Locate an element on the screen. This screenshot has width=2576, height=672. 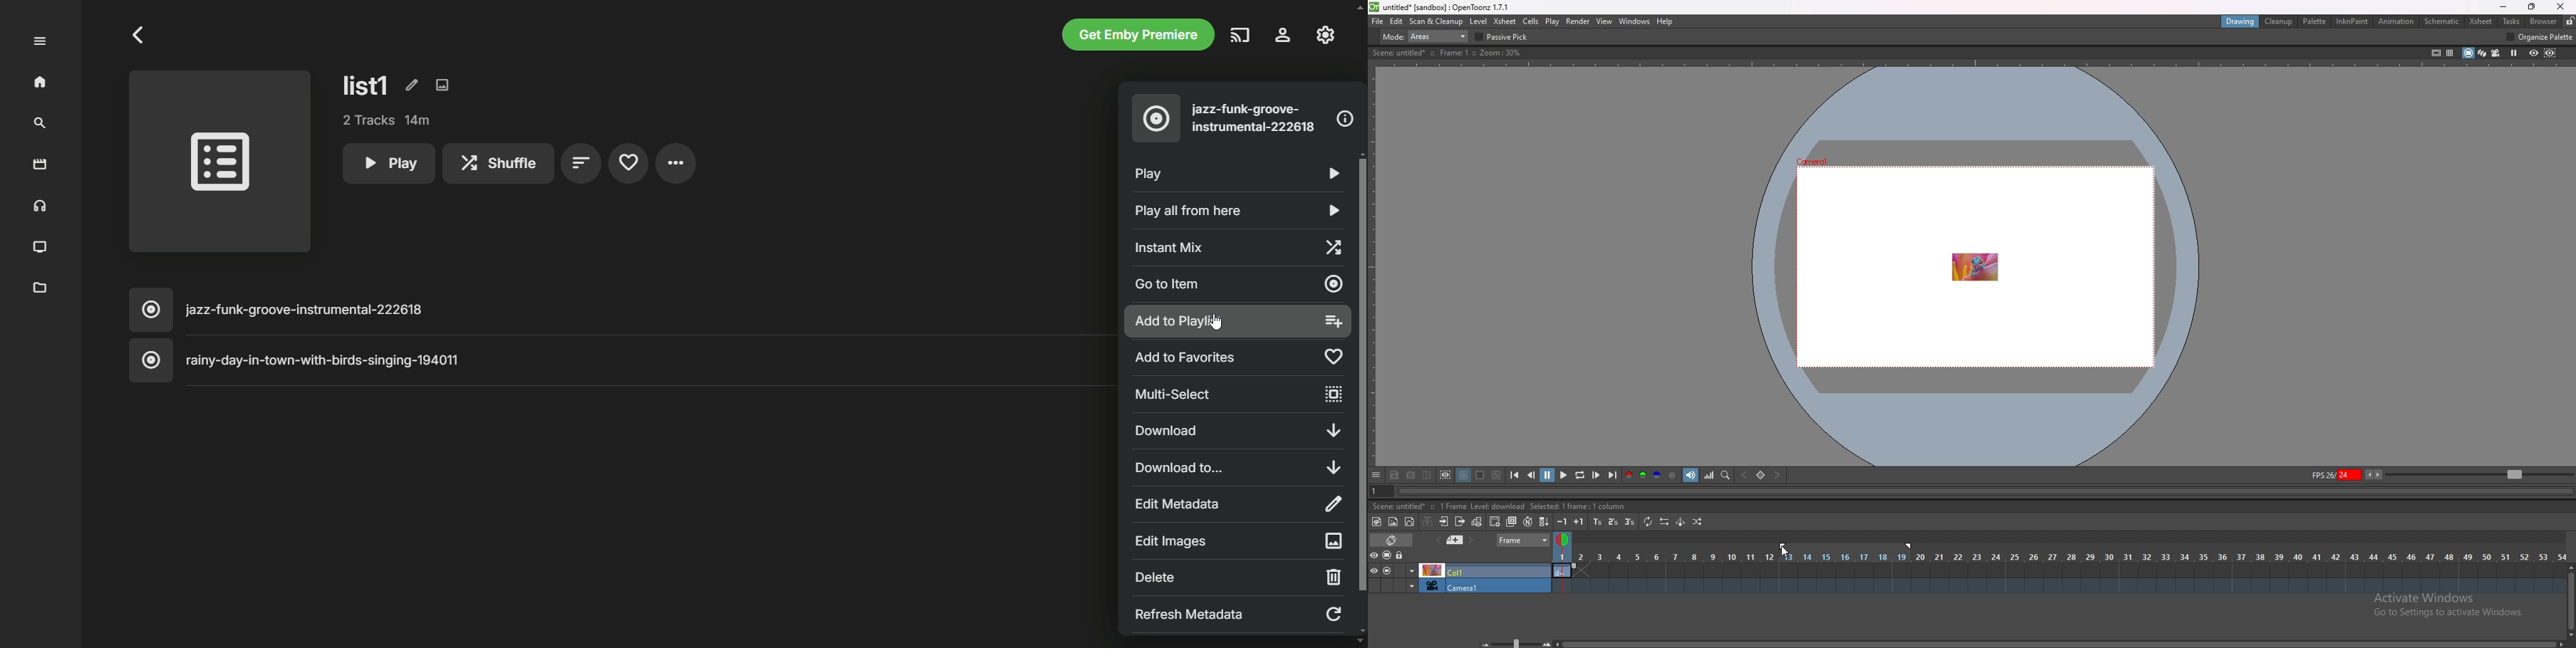
play is located at coordinates (1564, 474).